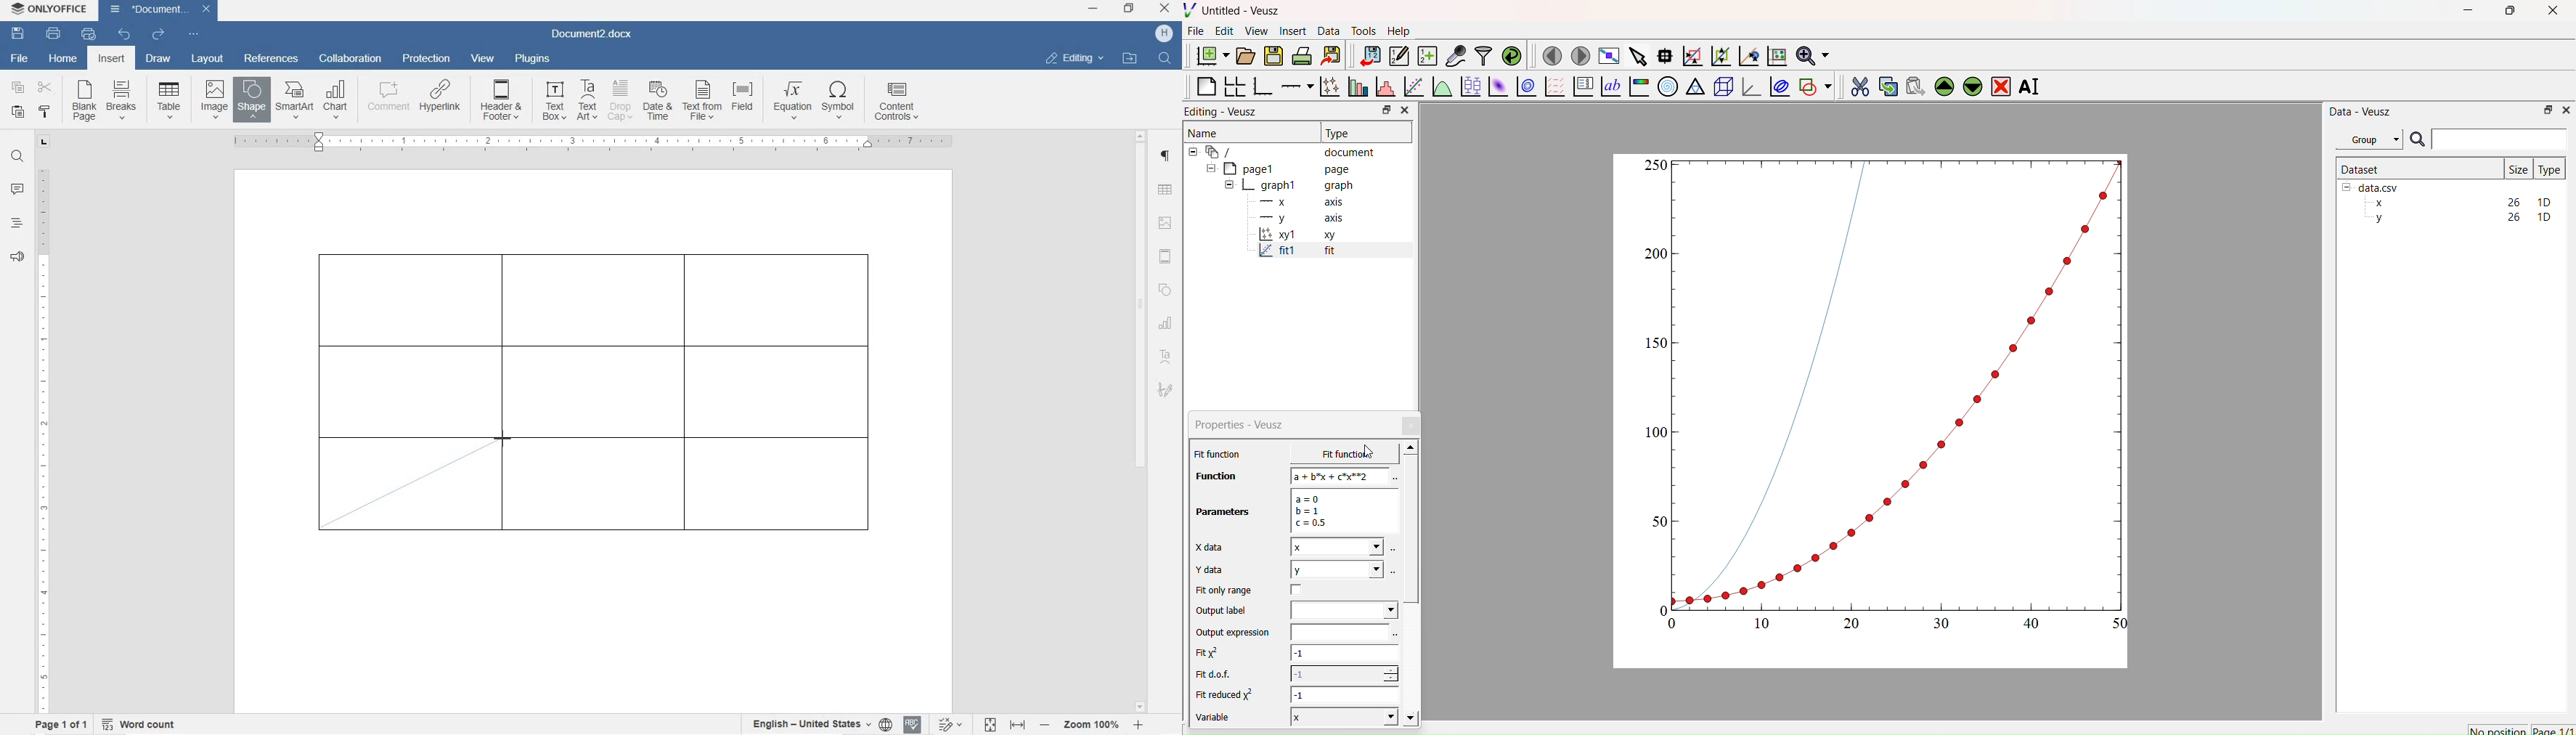 This screenshot has width=2576, height=756. I want to click on home, so click(64, 59).